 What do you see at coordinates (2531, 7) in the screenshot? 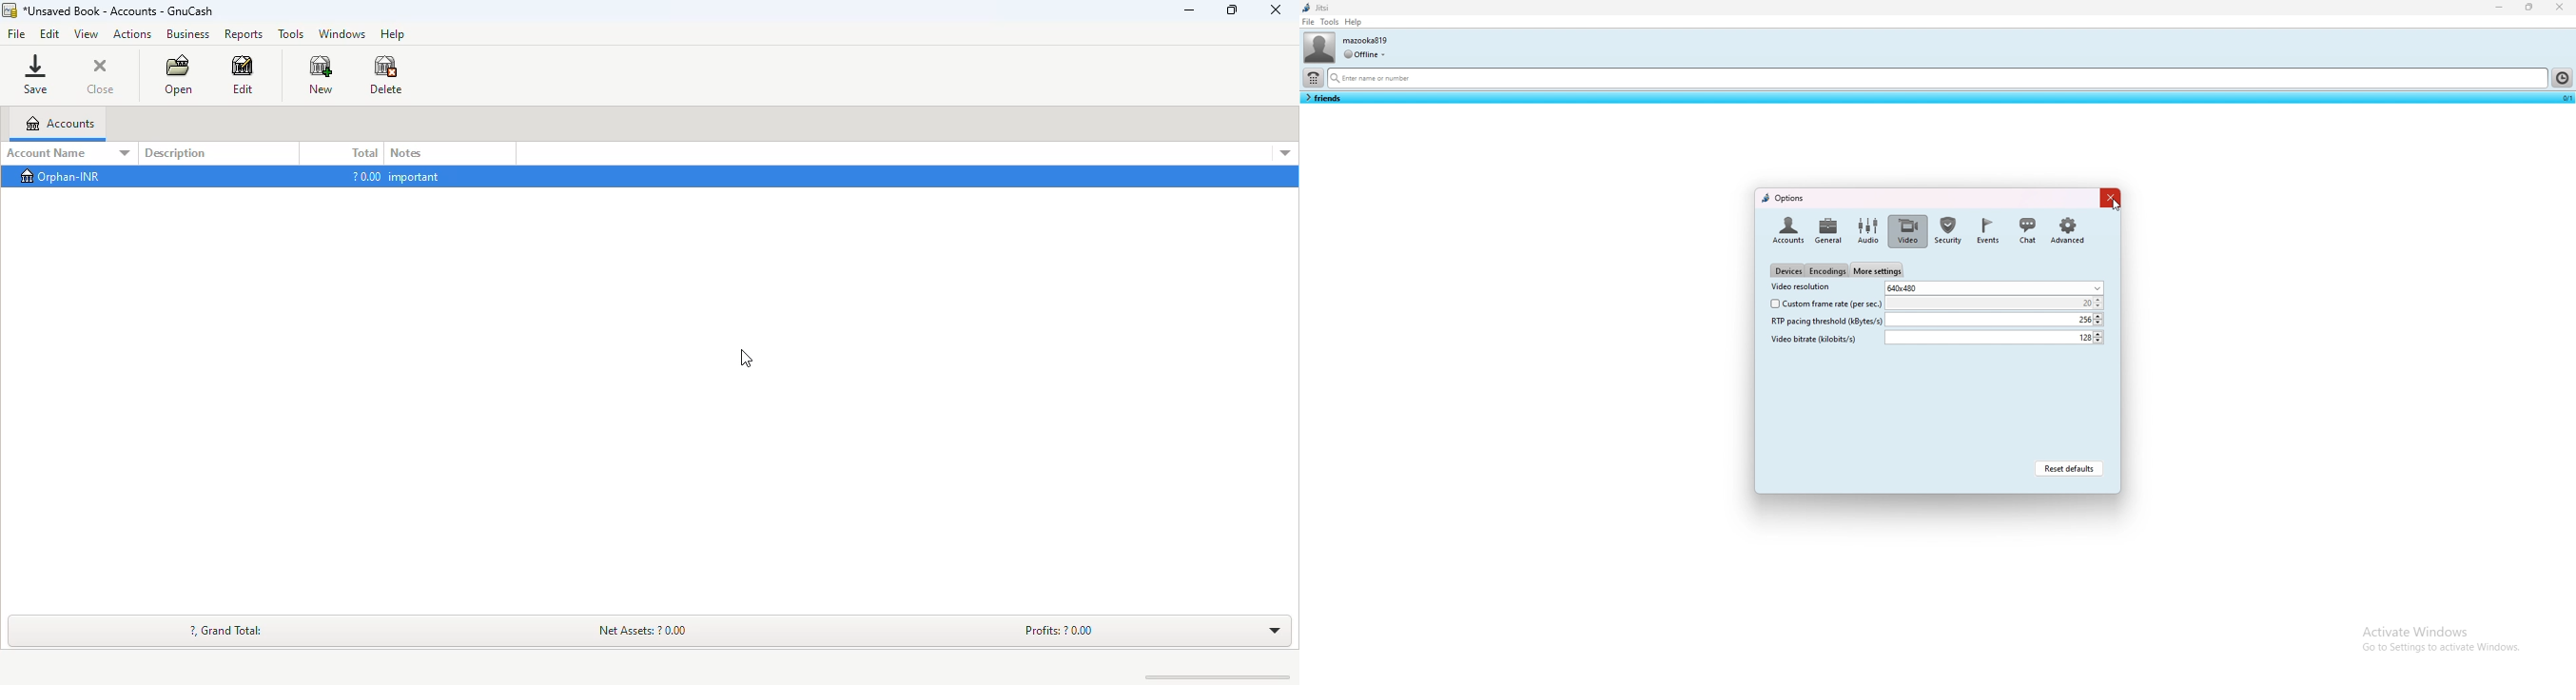
I see `resize` at bounding box center [2531, 7].